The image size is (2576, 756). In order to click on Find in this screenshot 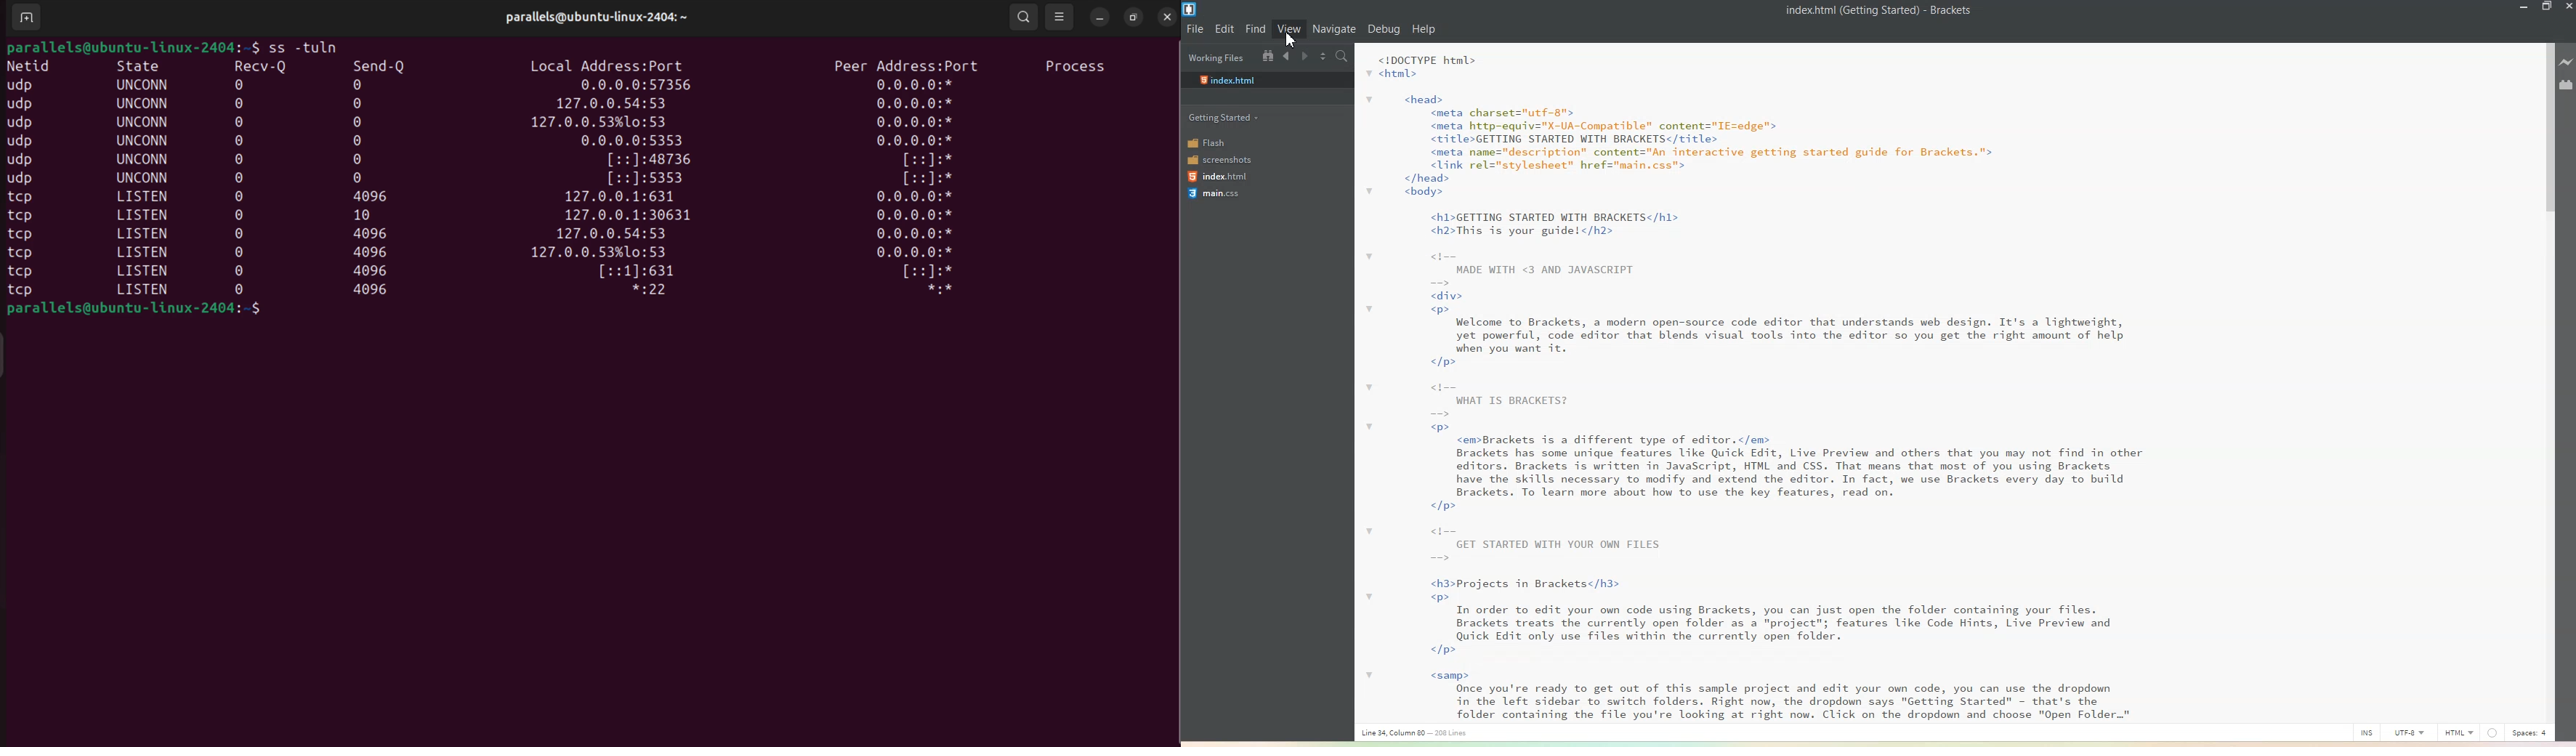, I will do `click(1256, 29)`.